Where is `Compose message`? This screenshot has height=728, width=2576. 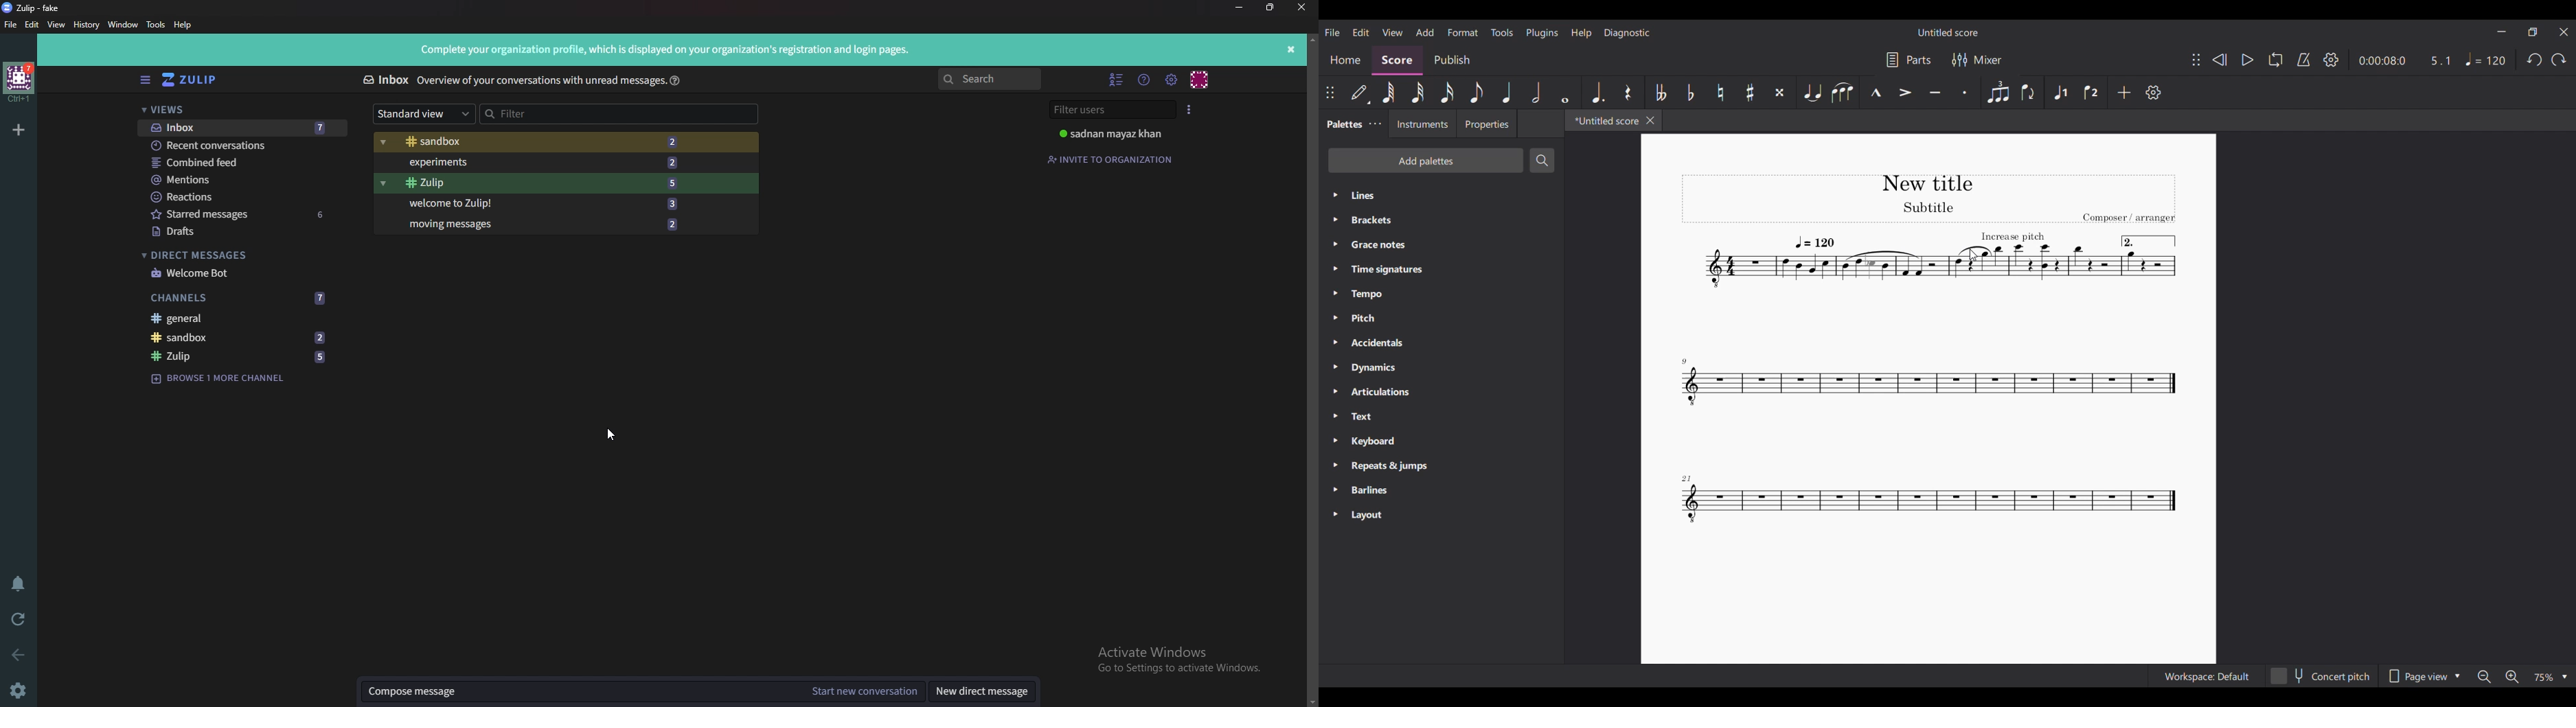
Compose message is located at coordinates (582, 691).